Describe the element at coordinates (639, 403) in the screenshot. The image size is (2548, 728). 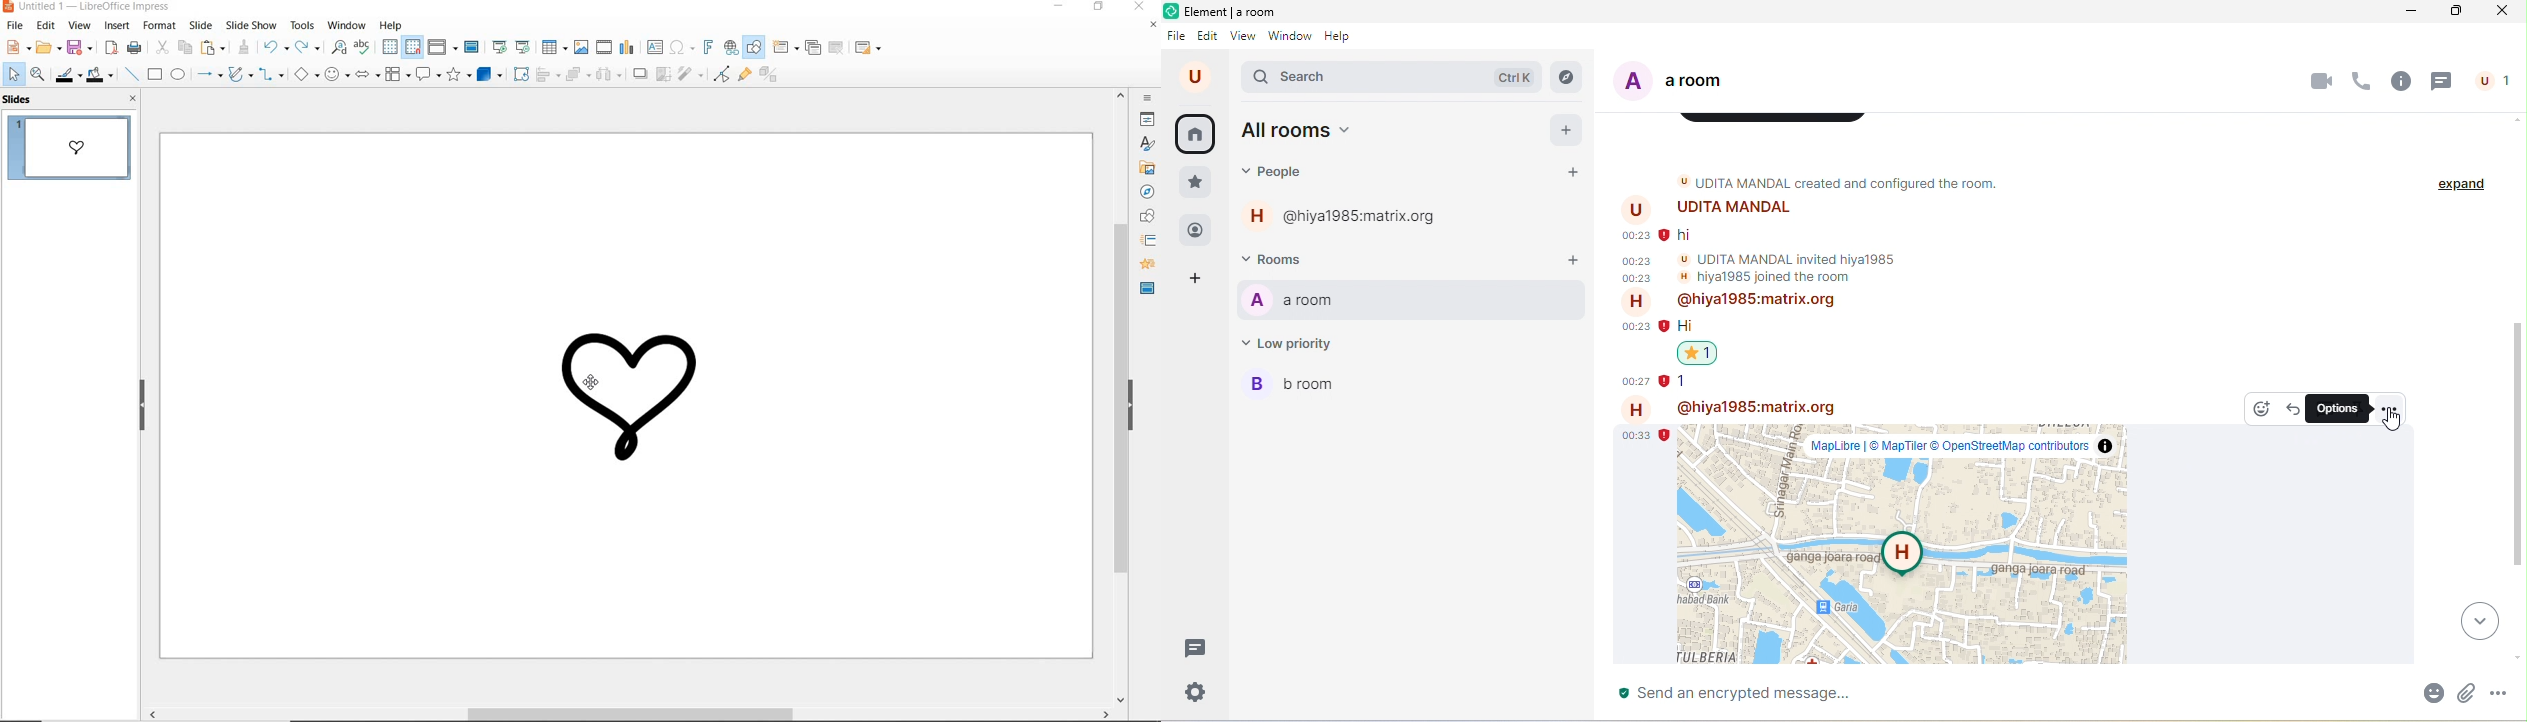
I see `Image` at that location.